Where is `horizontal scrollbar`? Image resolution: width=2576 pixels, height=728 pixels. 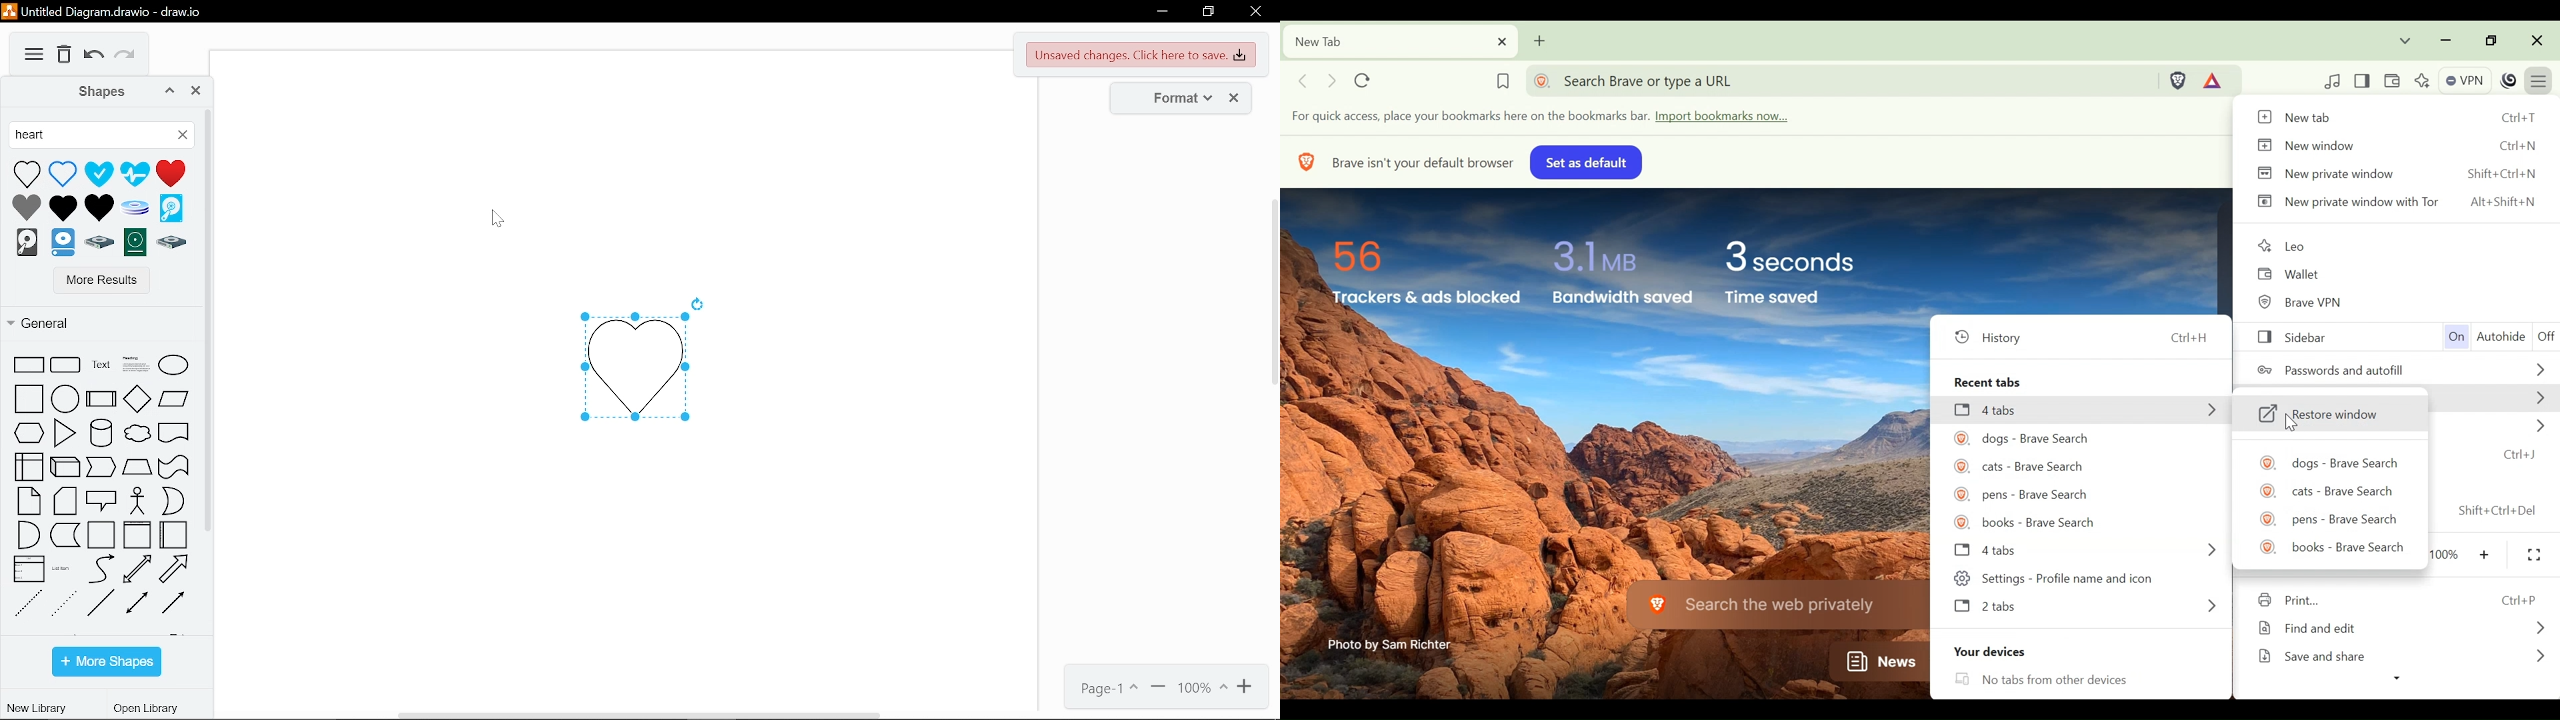
horizontal scrollbar is located at coordinates (642, 715).